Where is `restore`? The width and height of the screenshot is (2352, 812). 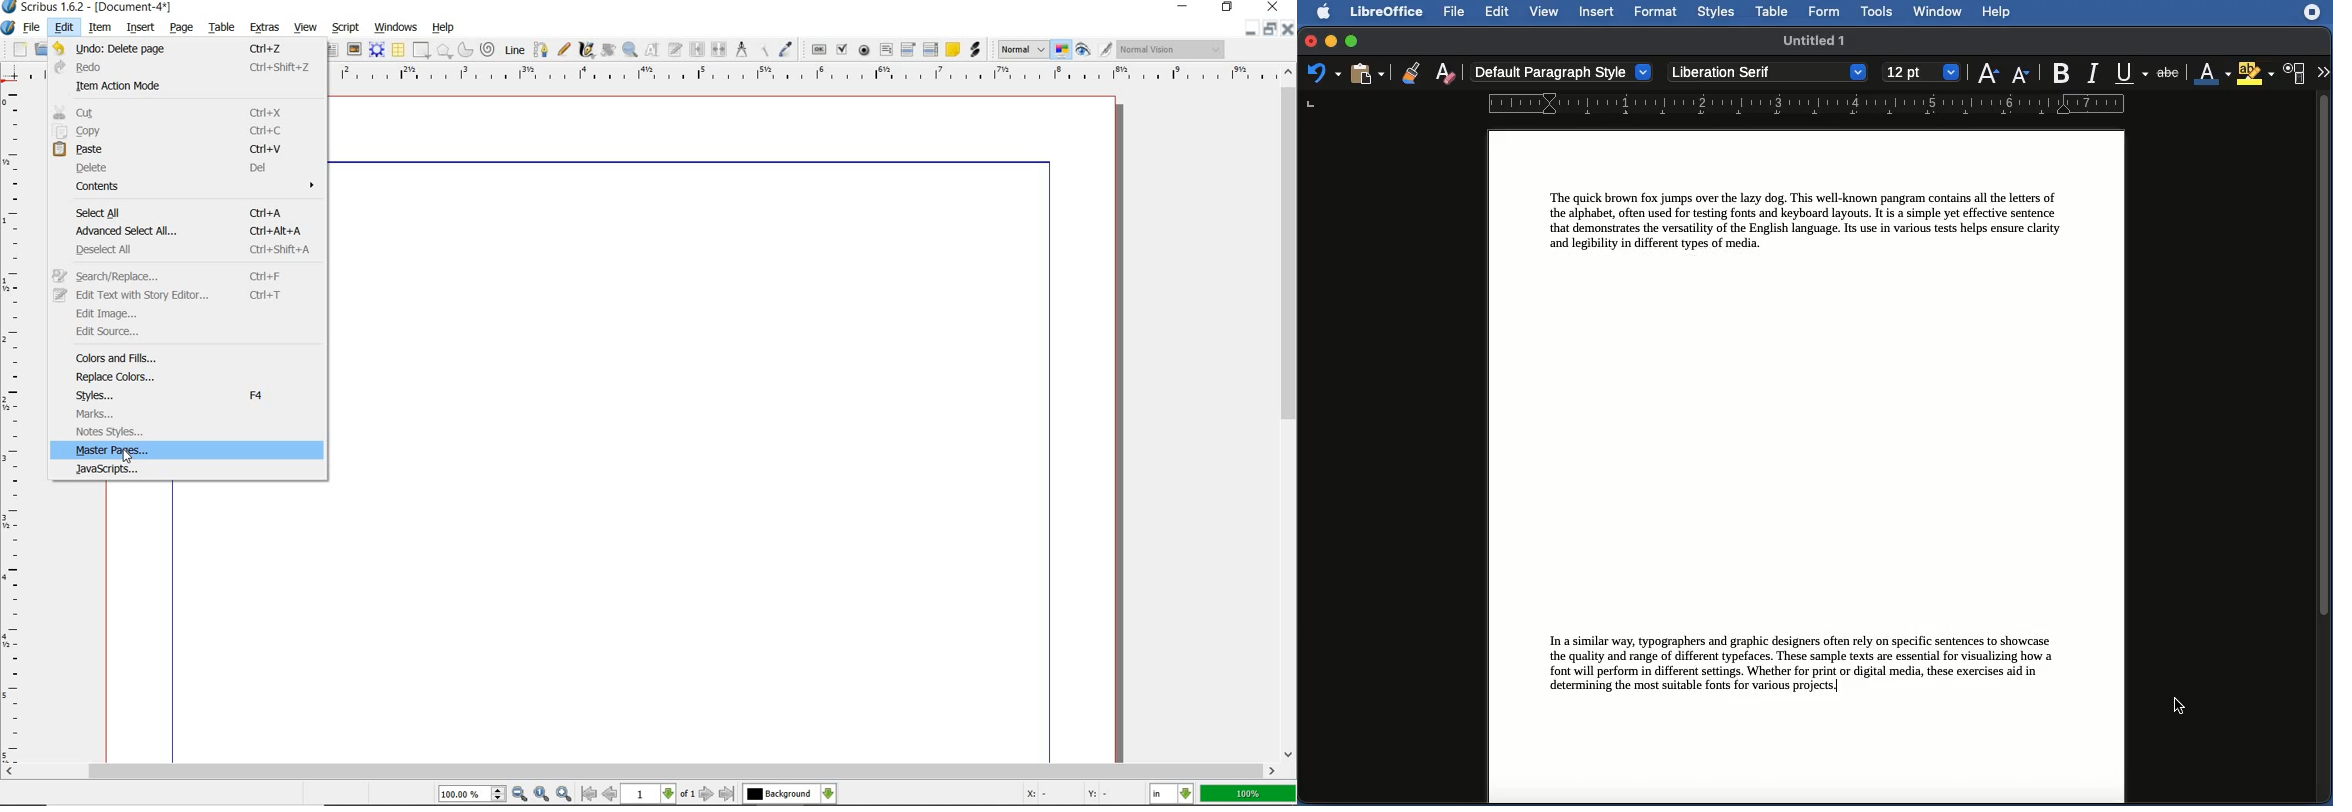
restore is located at coordinates (1272, 29).